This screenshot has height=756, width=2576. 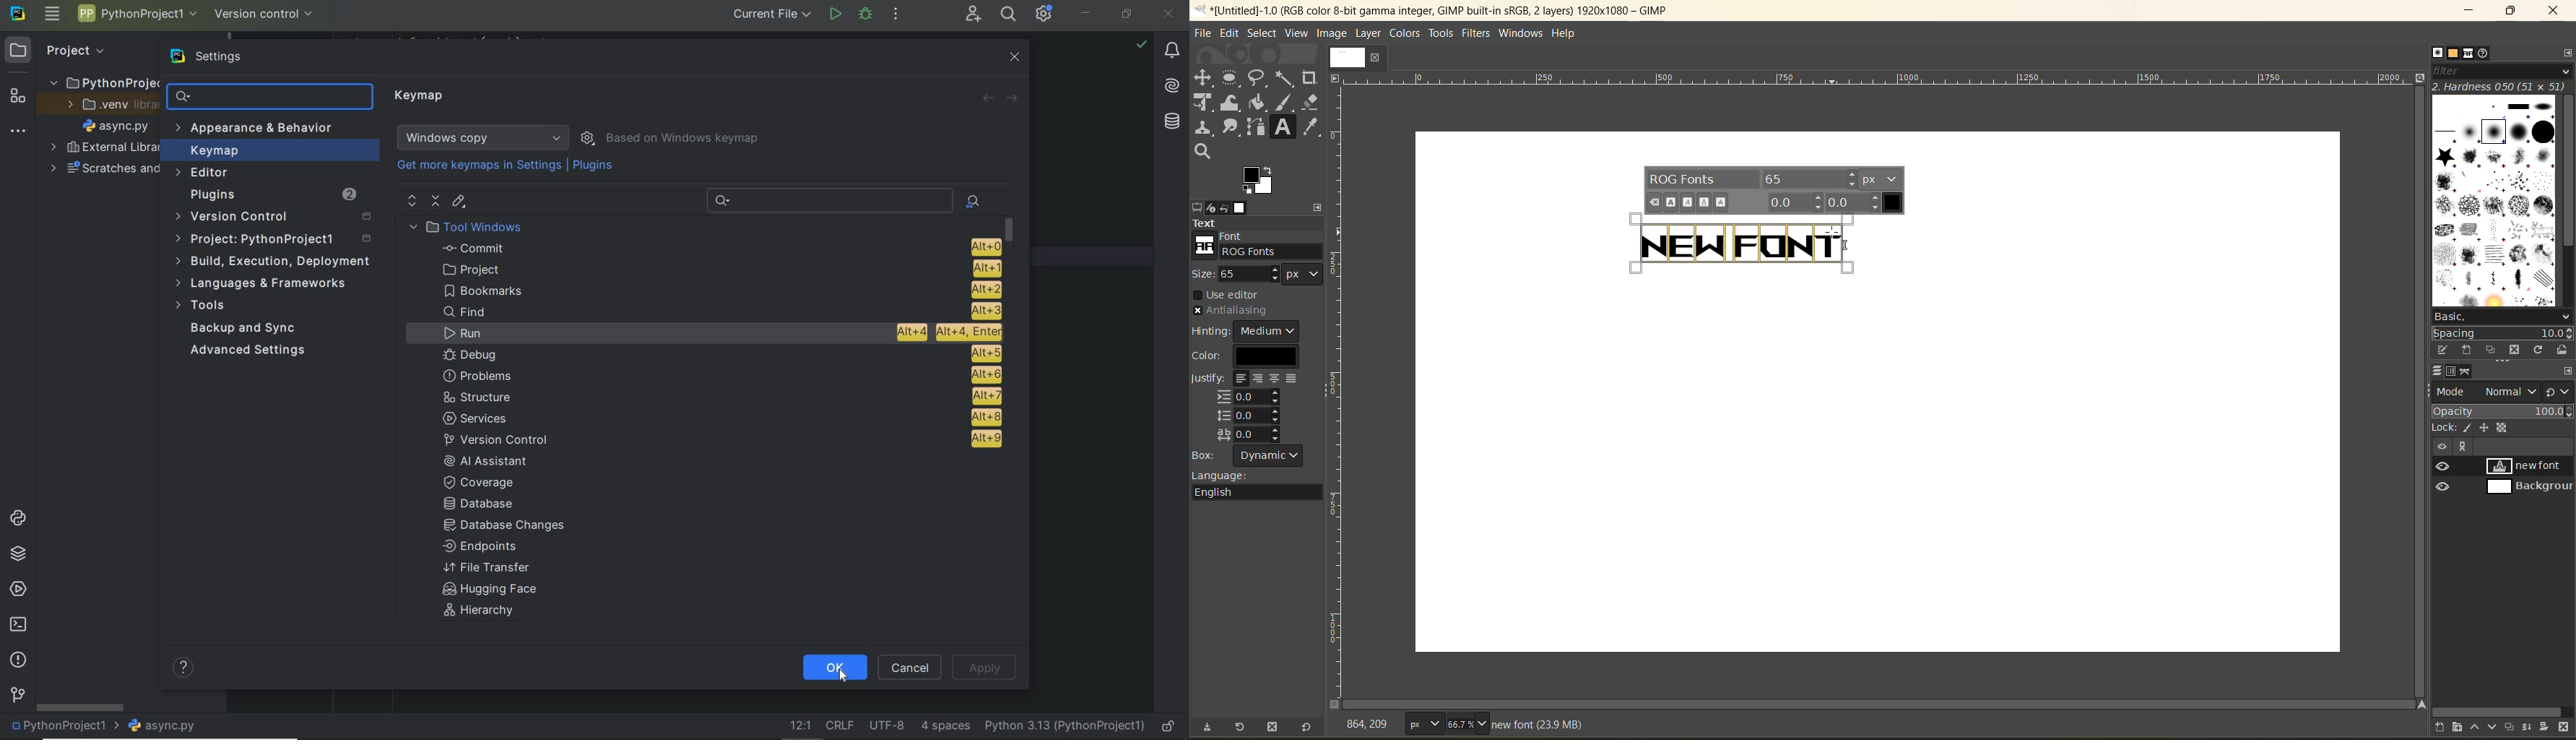 What do you see at coordinates (1371, 722) in the screenshot?
I see `coordinates` at bounding box center [1371, 722].